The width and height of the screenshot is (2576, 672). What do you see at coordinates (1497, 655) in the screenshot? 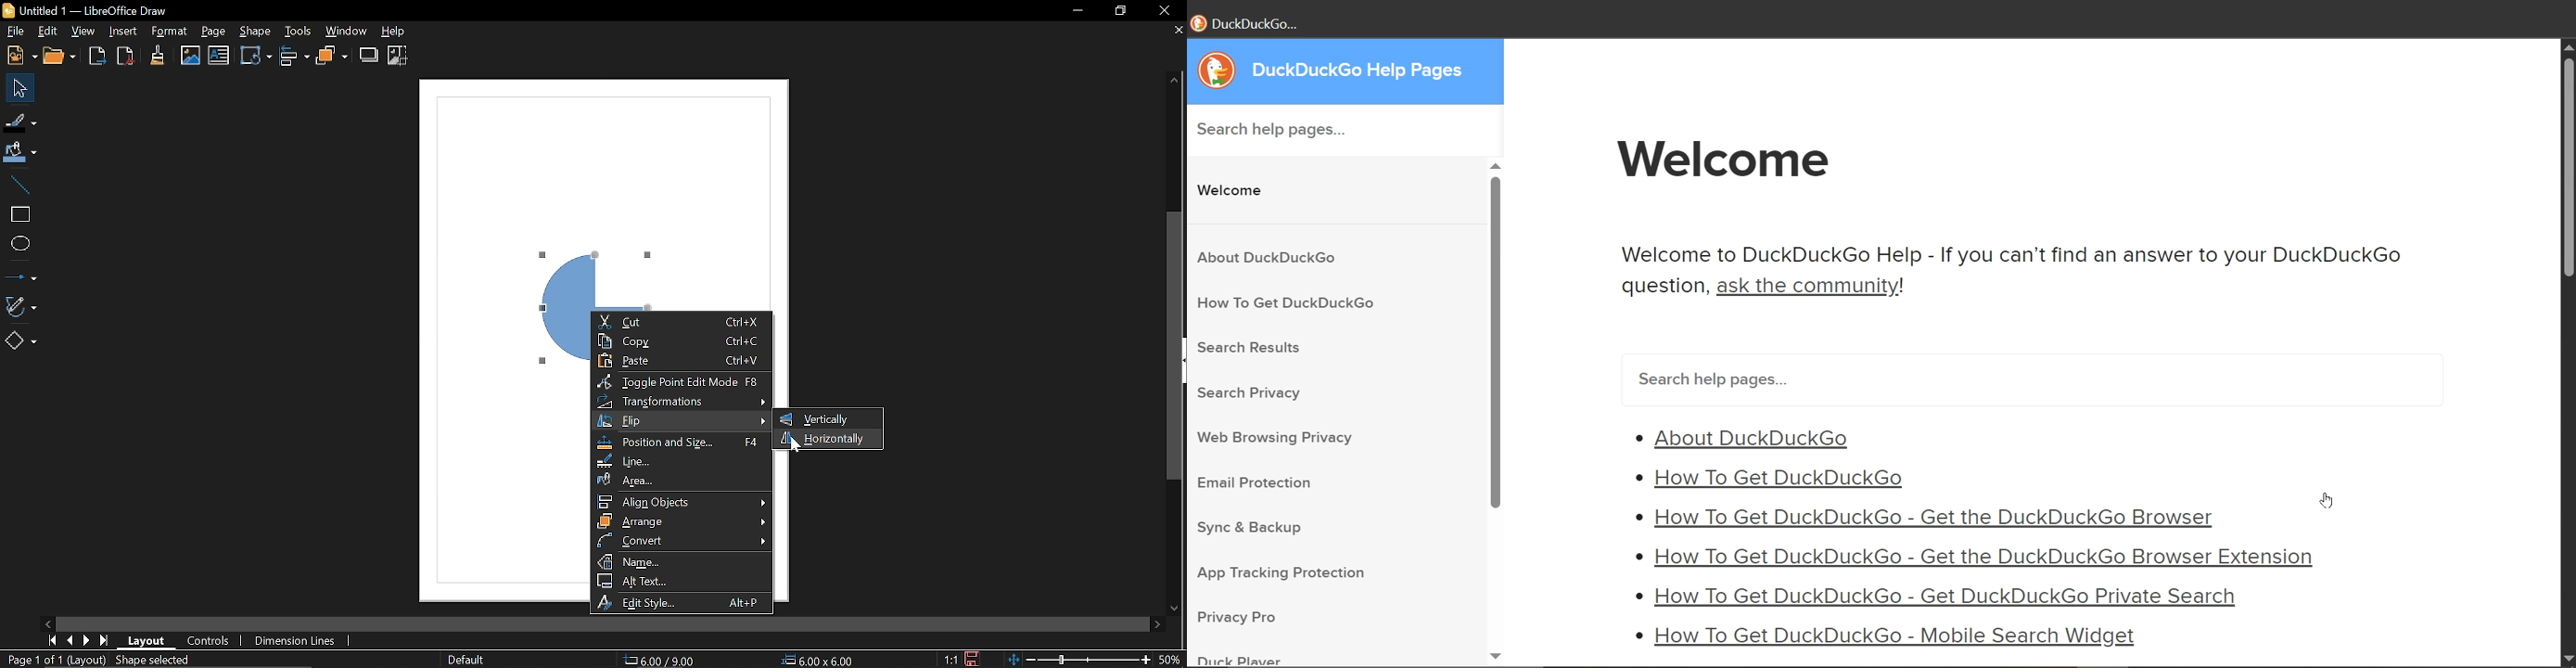
I see `scroll down` at bounding box center [1497, 655].